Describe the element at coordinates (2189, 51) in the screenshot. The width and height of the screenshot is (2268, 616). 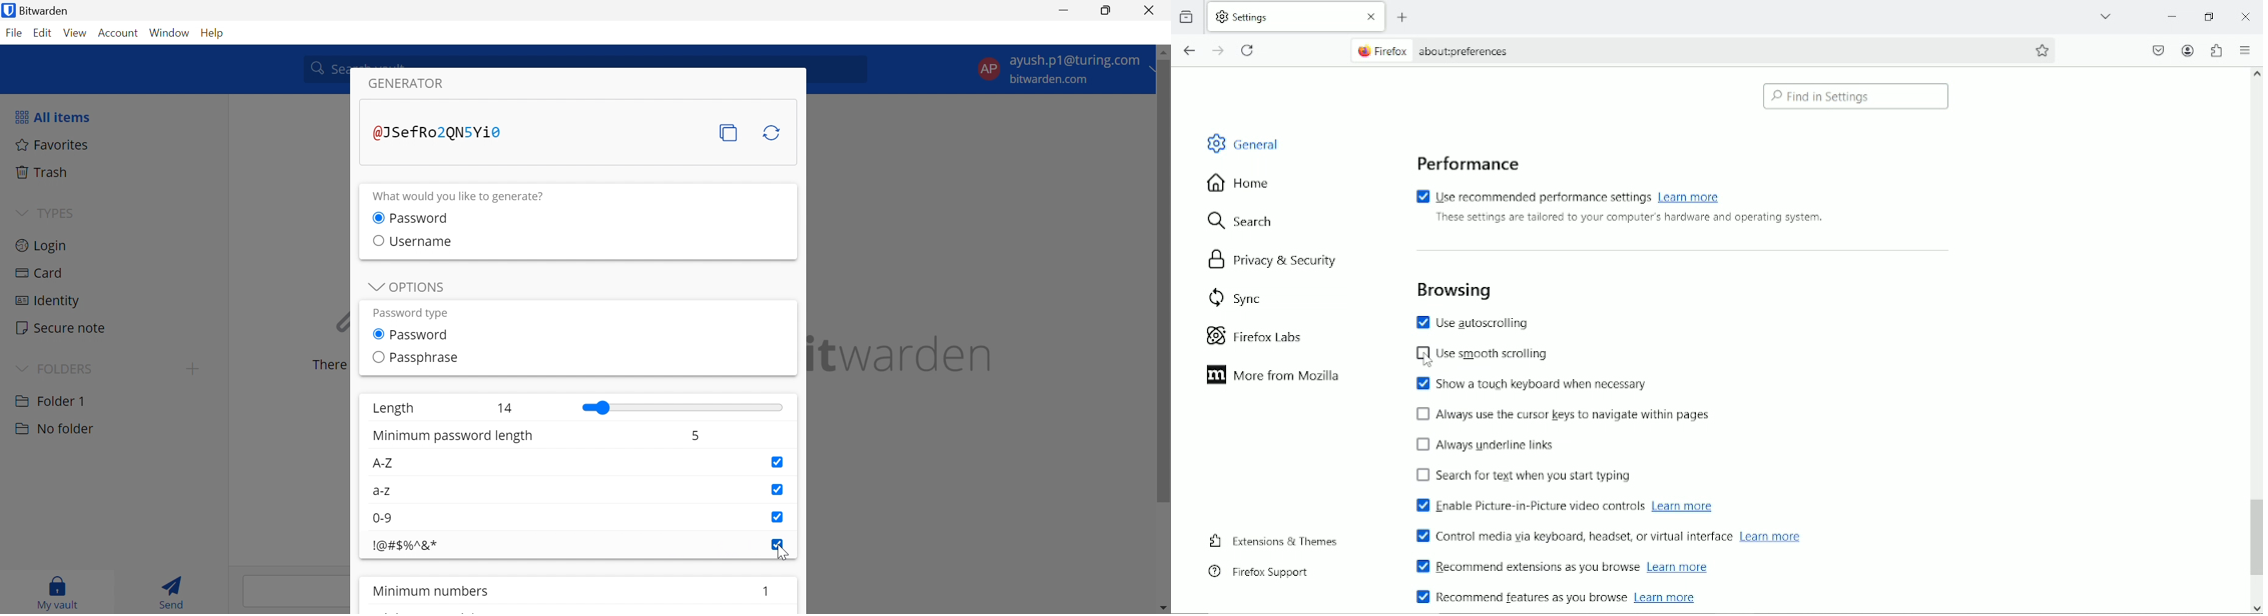
I see `account` at that location.